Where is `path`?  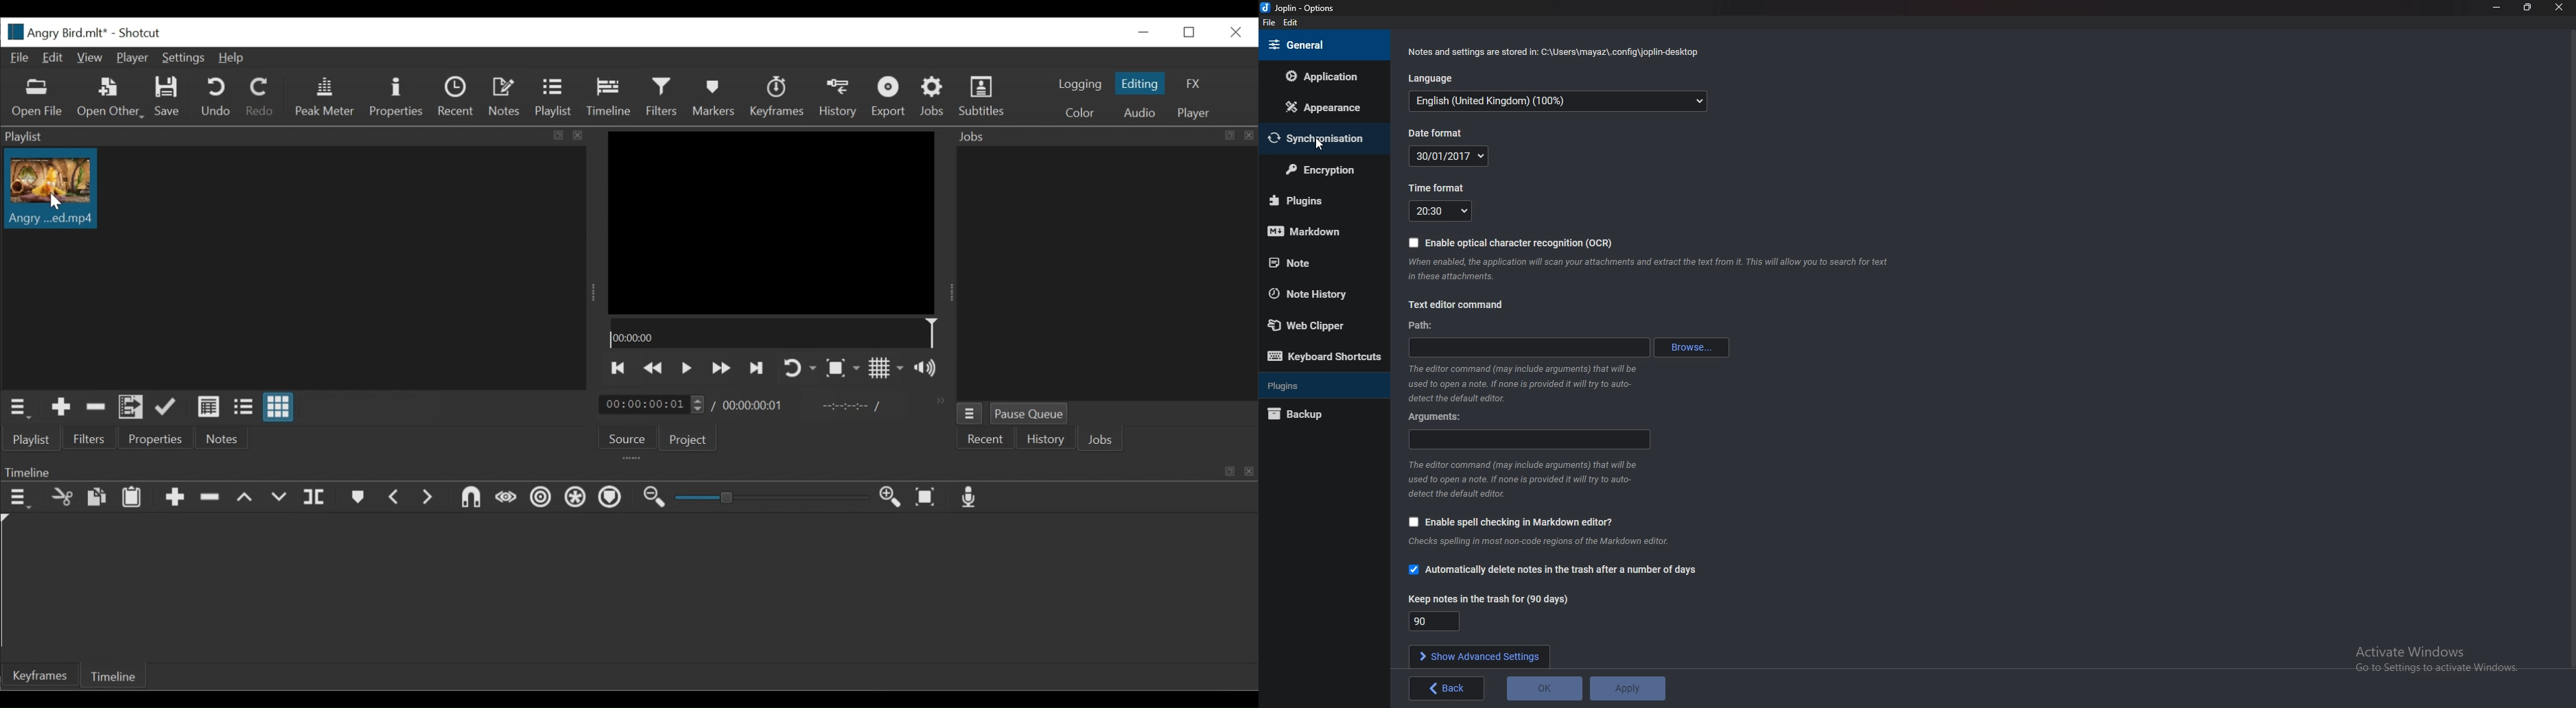 path is located at coordinates (1527, 347).